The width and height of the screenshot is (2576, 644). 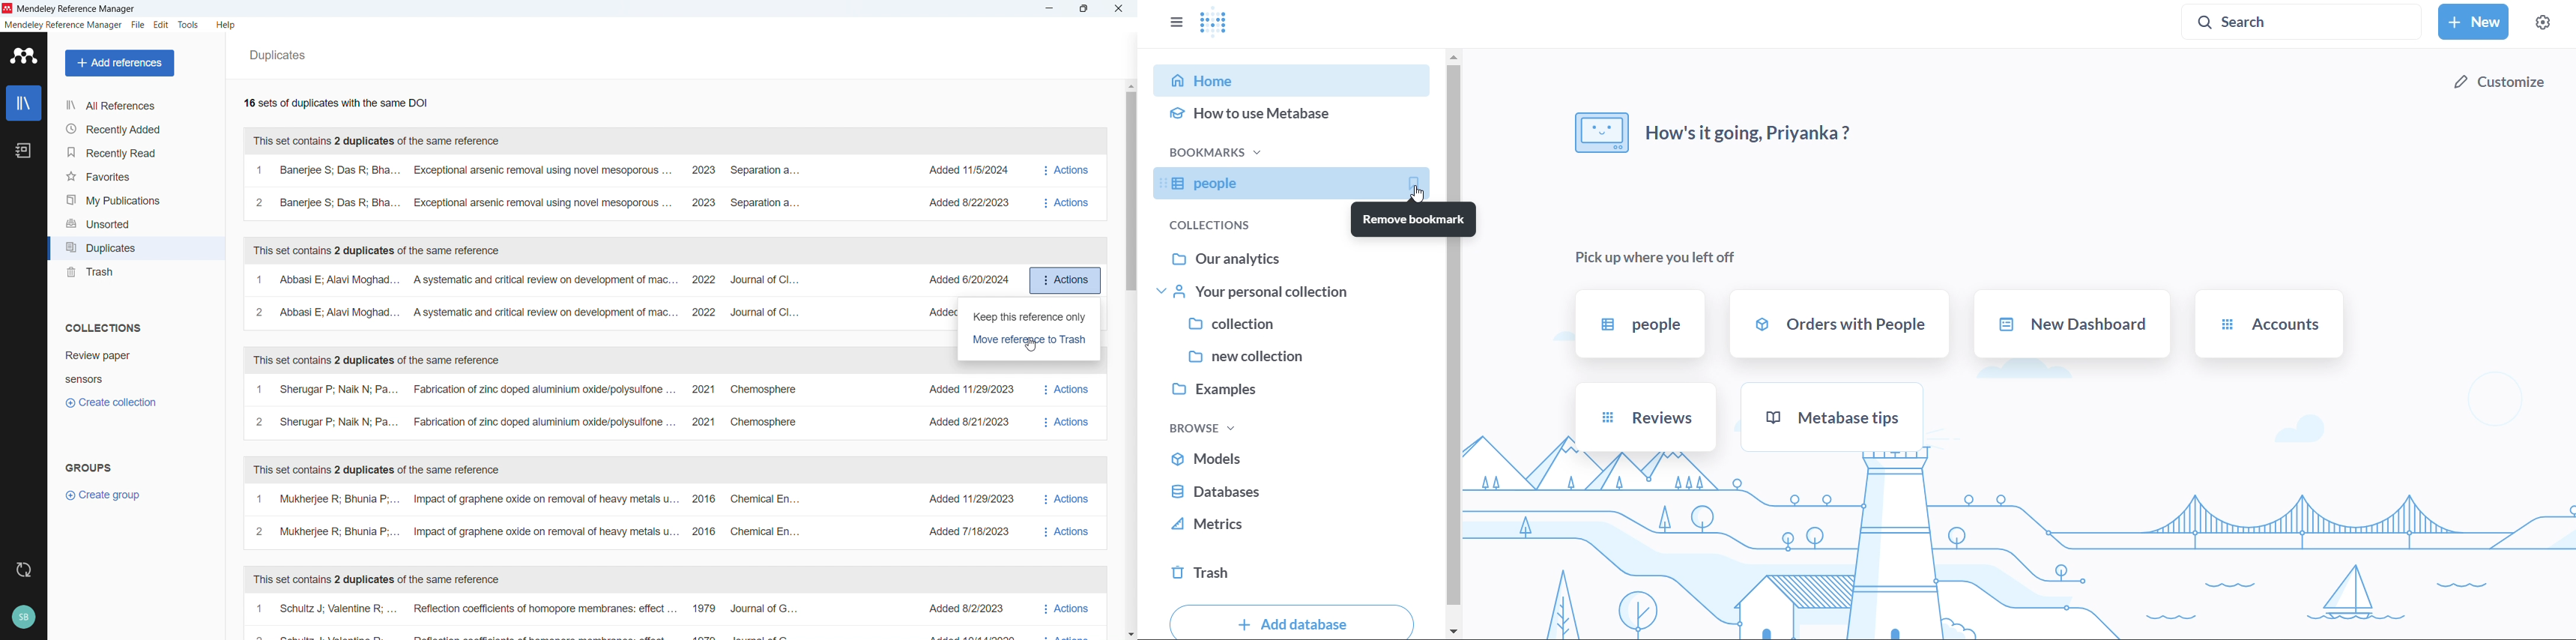 I want to click on new dashboard, so click(x=2074, y=324).